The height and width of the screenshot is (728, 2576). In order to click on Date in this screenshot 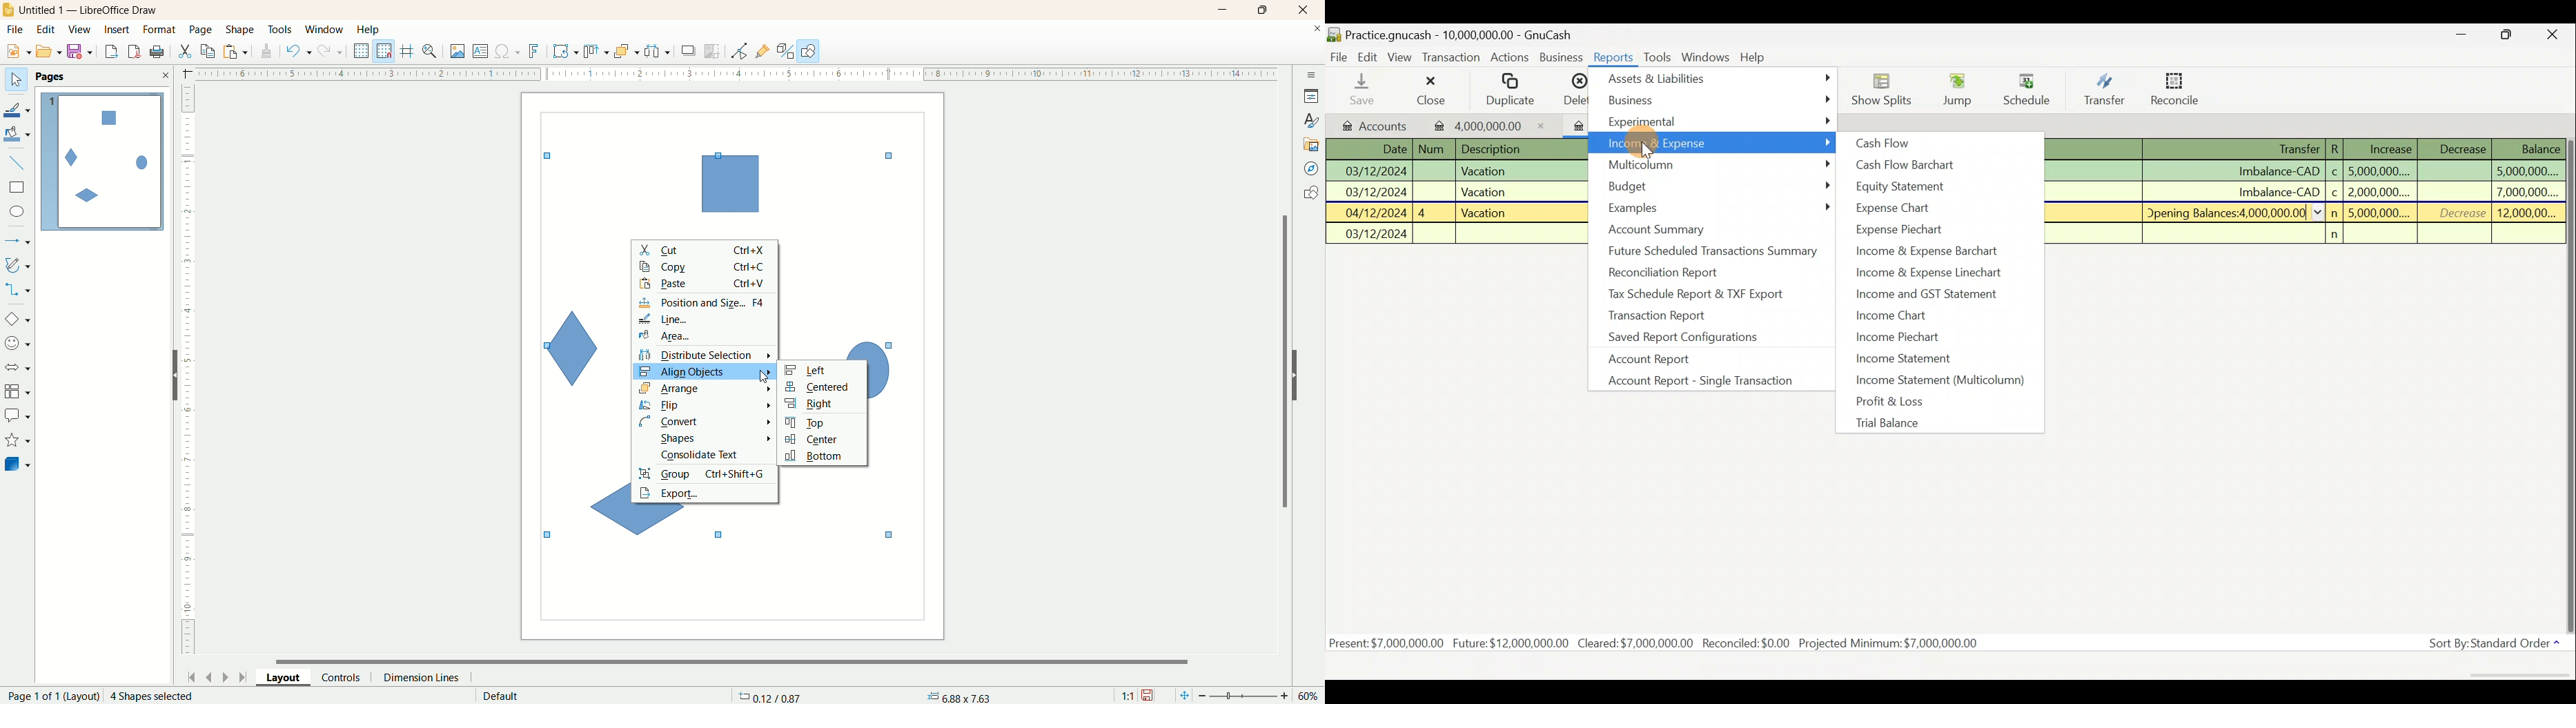, I will do `click(1391, 149)`.